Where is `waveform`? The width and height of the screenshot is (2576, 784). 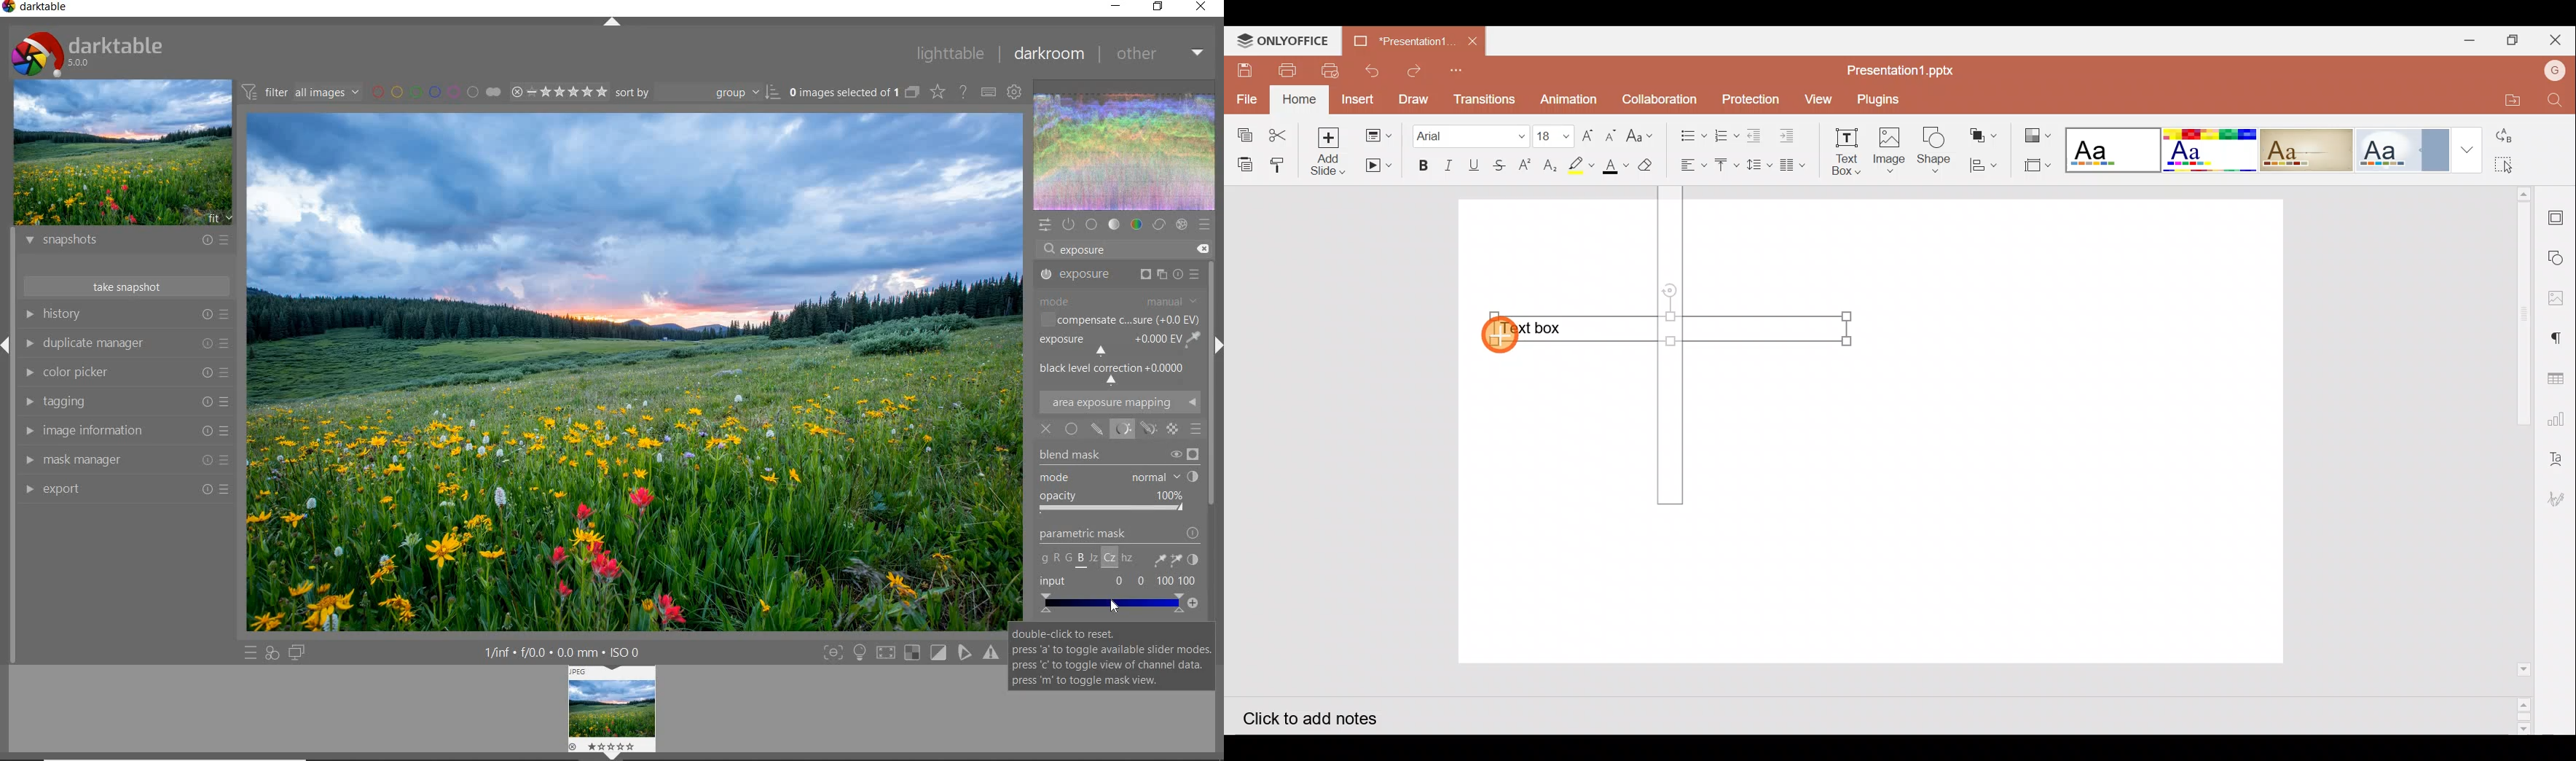 waveform is located at coordinates (1125, 151).